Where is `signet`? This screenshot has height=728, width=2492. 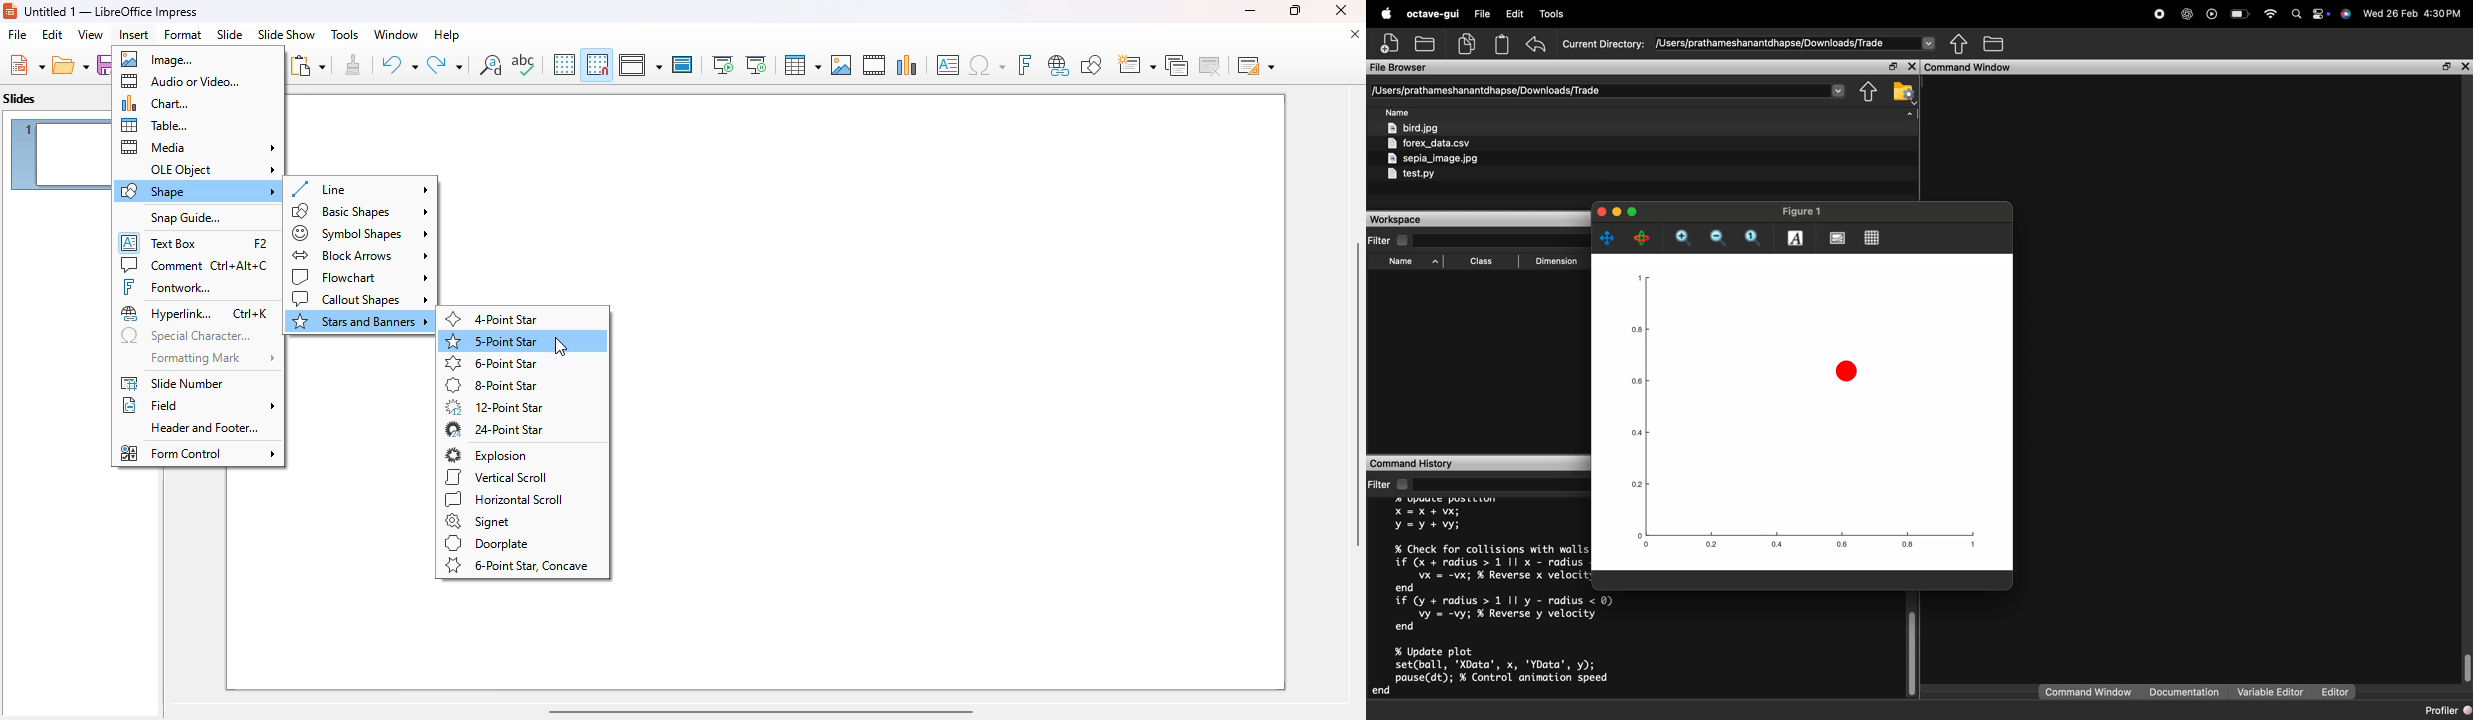 signet is located at coordinates (477, 521).